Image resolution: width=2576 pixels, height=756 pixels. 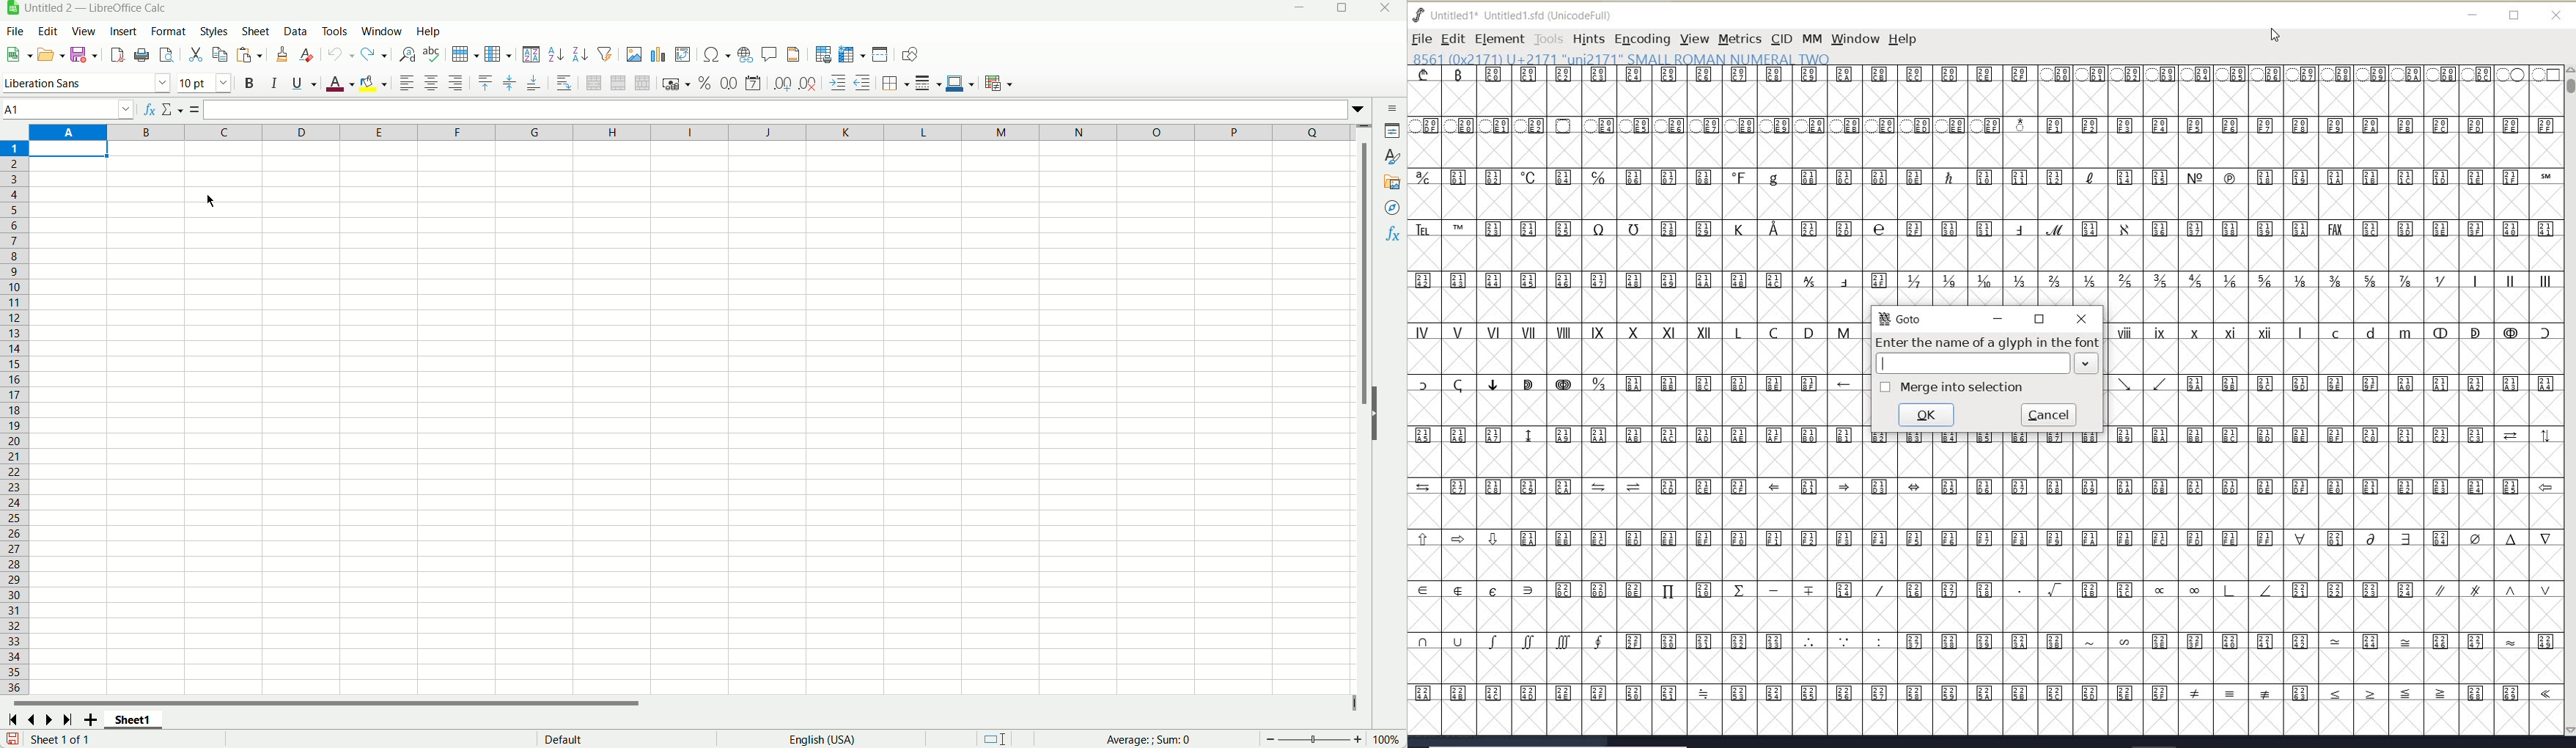 What do you see at coordinates (432, 54) in the screenshot?
I see `Spelling` at bounding box center [432, 54].